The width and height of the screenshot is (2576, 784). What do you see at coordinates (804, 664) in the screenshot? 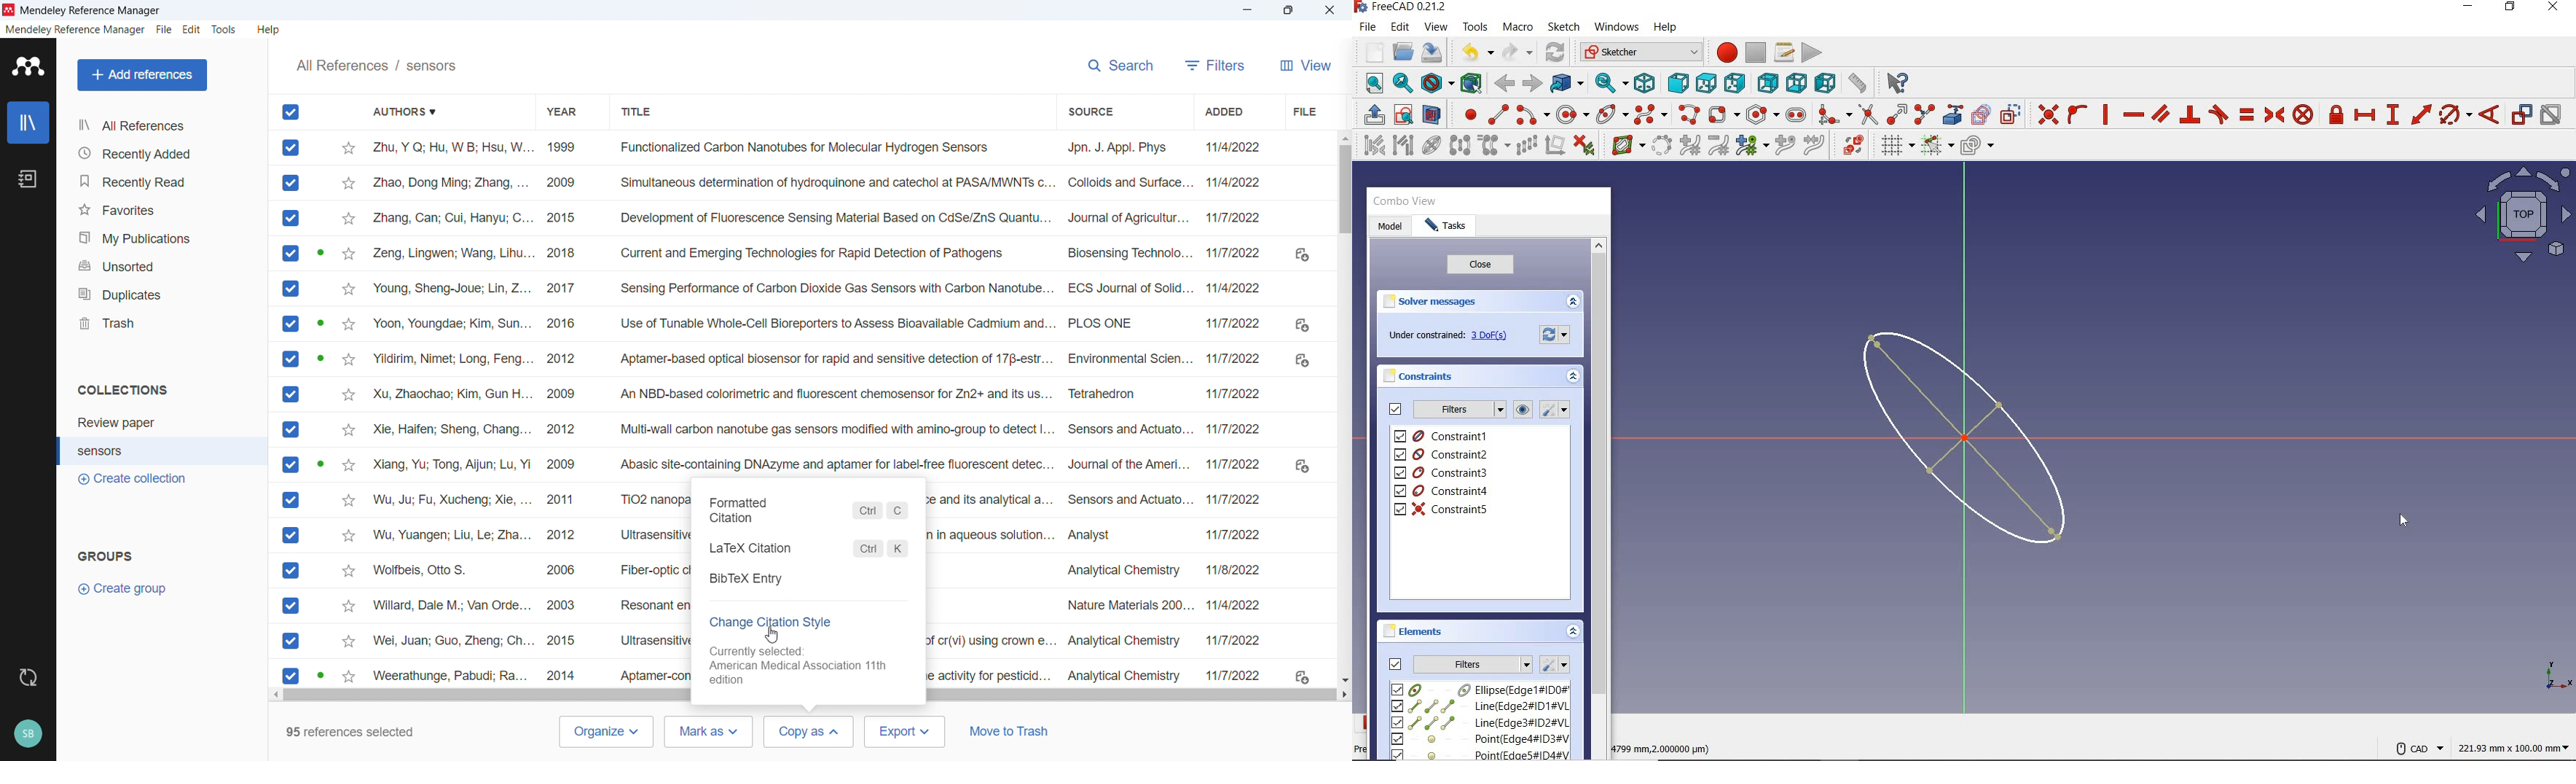
I see `Current citation style ` at bounding box center [804, 664].